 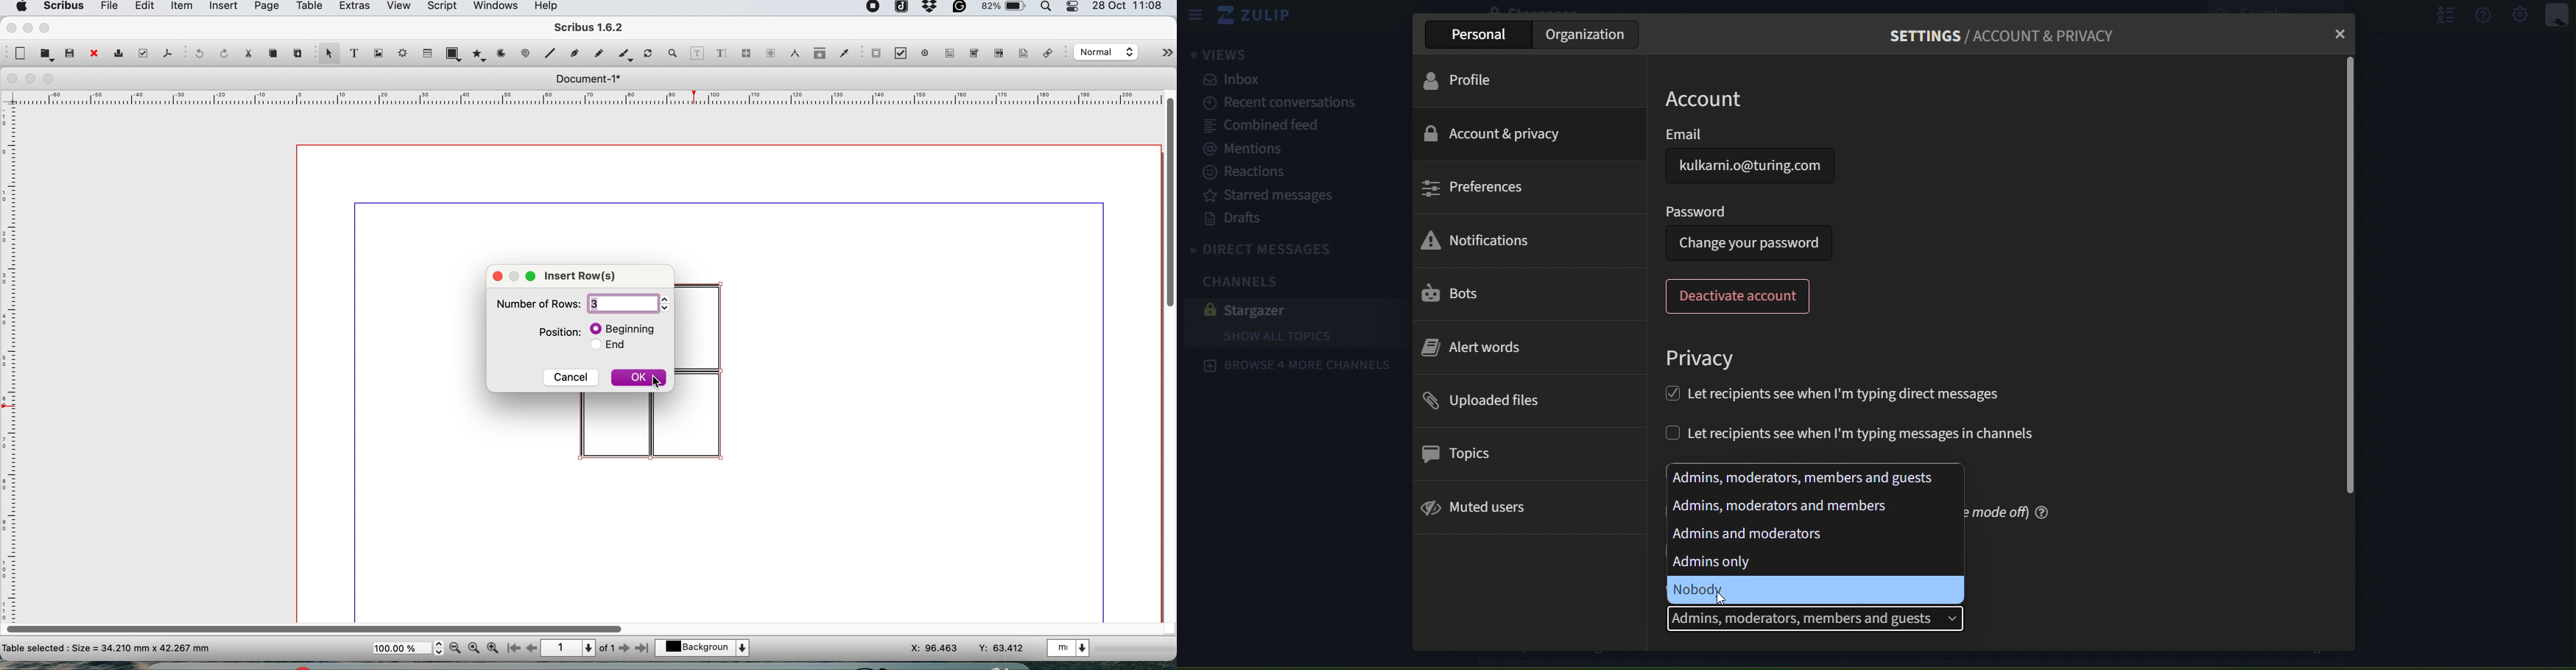 I want to click on recent canversations, so click(x=1272, y=103).